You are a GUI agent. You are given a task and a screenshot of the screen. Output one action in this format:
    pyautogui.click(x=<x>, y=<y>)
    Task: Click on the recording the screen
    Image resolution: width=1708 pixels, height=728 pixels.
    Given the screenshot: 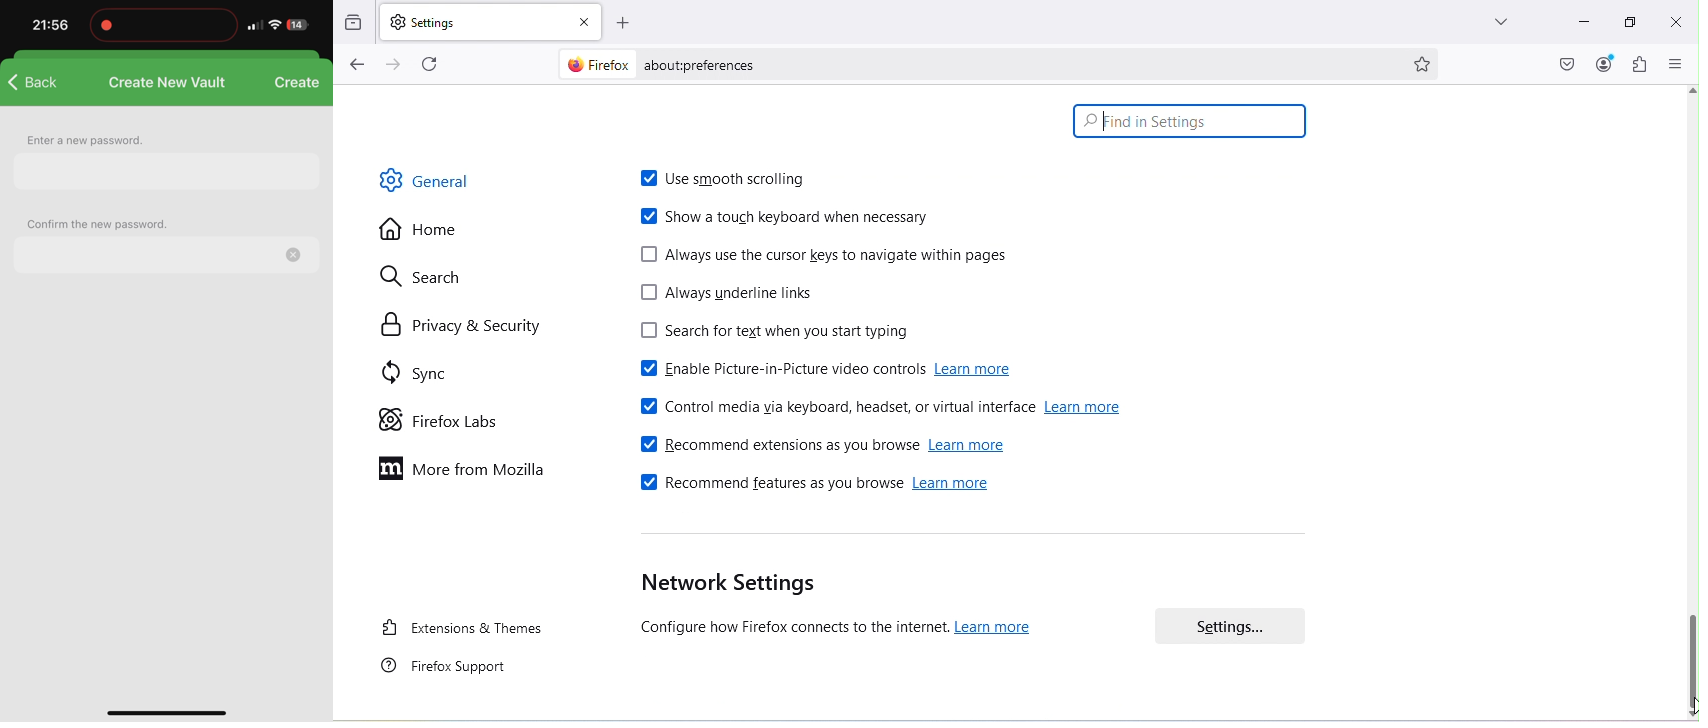 What is the action you would take?
    pyautogui.click(x=106, y=24)
    